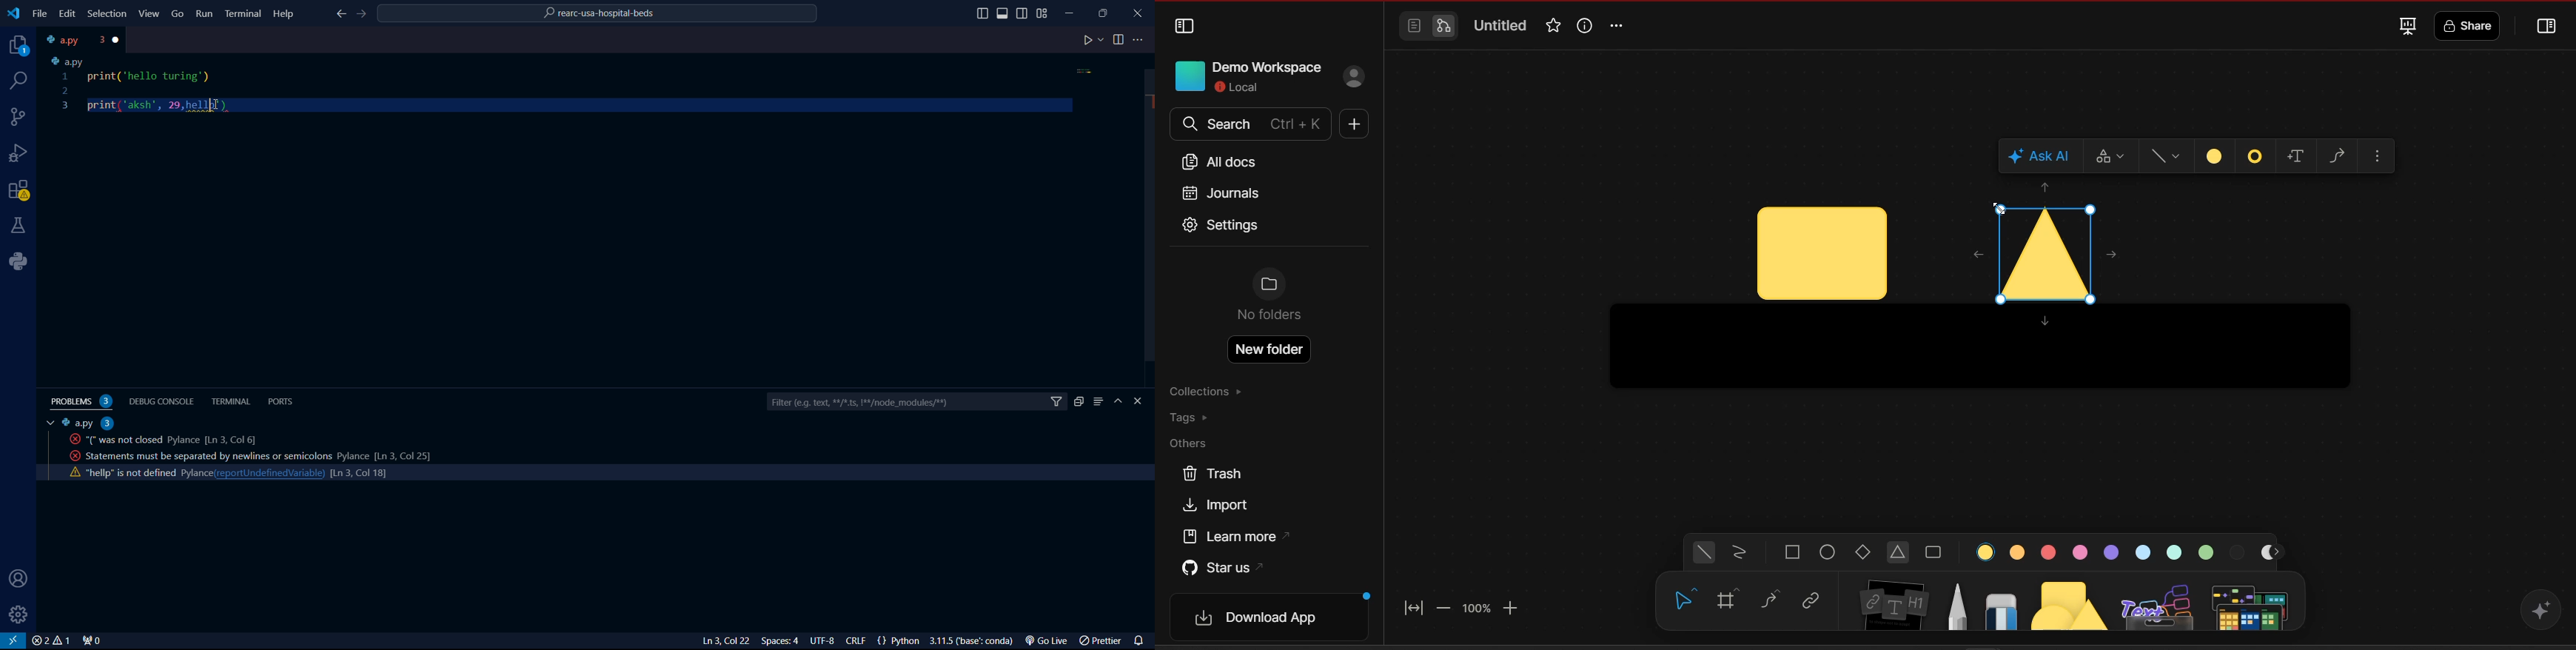 Image resolution: width=2576 pixels, height=672 pixels. What do you see at coordinates (283, 401) in the screenshot?
I see `ports` at bounding box center [283, 401].